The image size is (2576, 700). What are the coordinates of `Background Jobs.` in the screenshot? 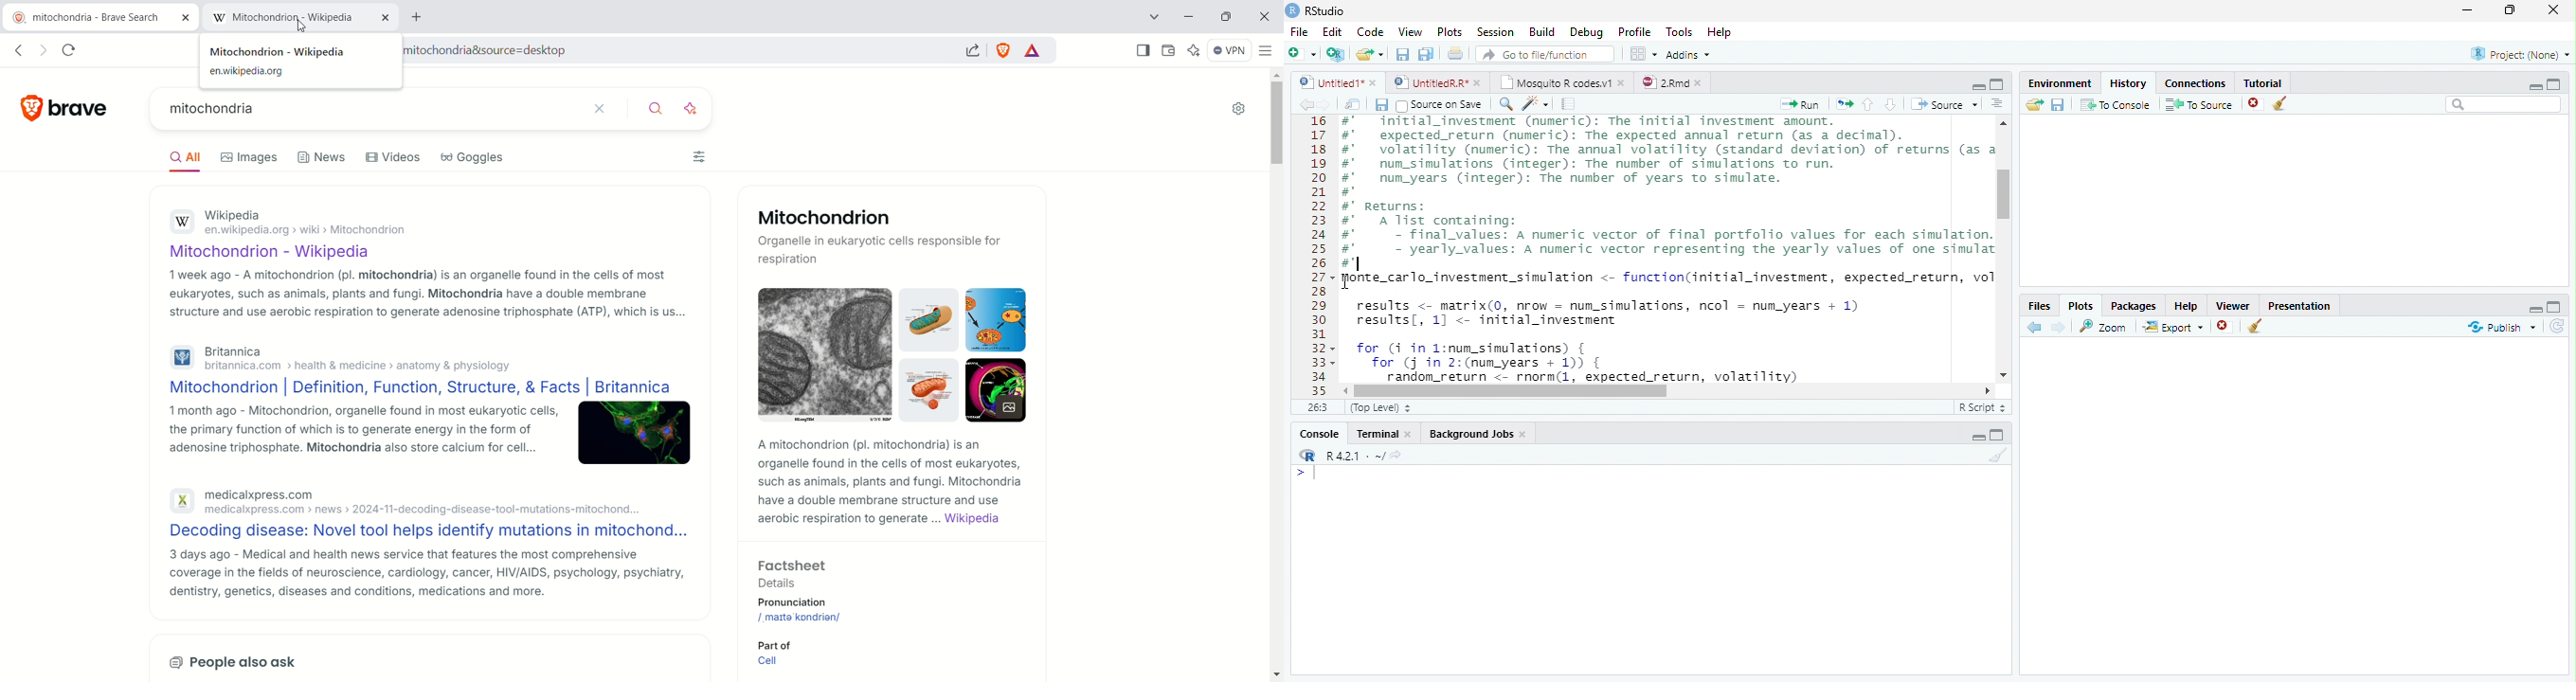 It's located at (1479, 433).